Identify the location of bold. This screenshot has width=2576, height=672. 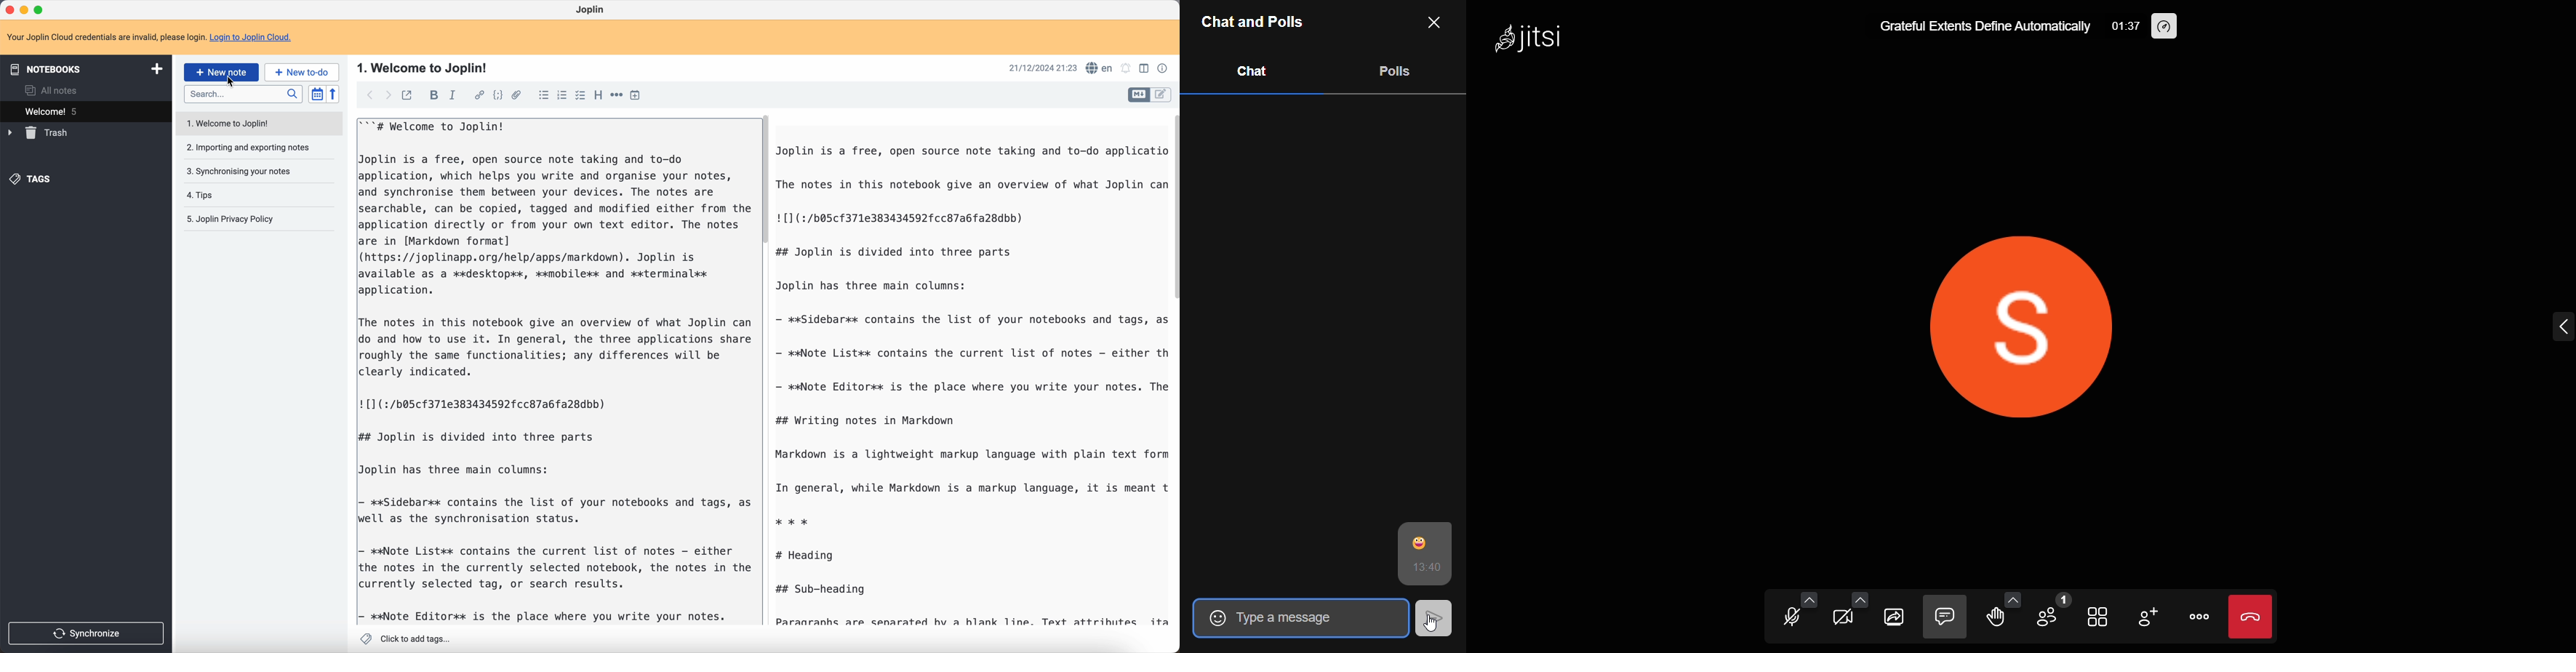
(433, 95).